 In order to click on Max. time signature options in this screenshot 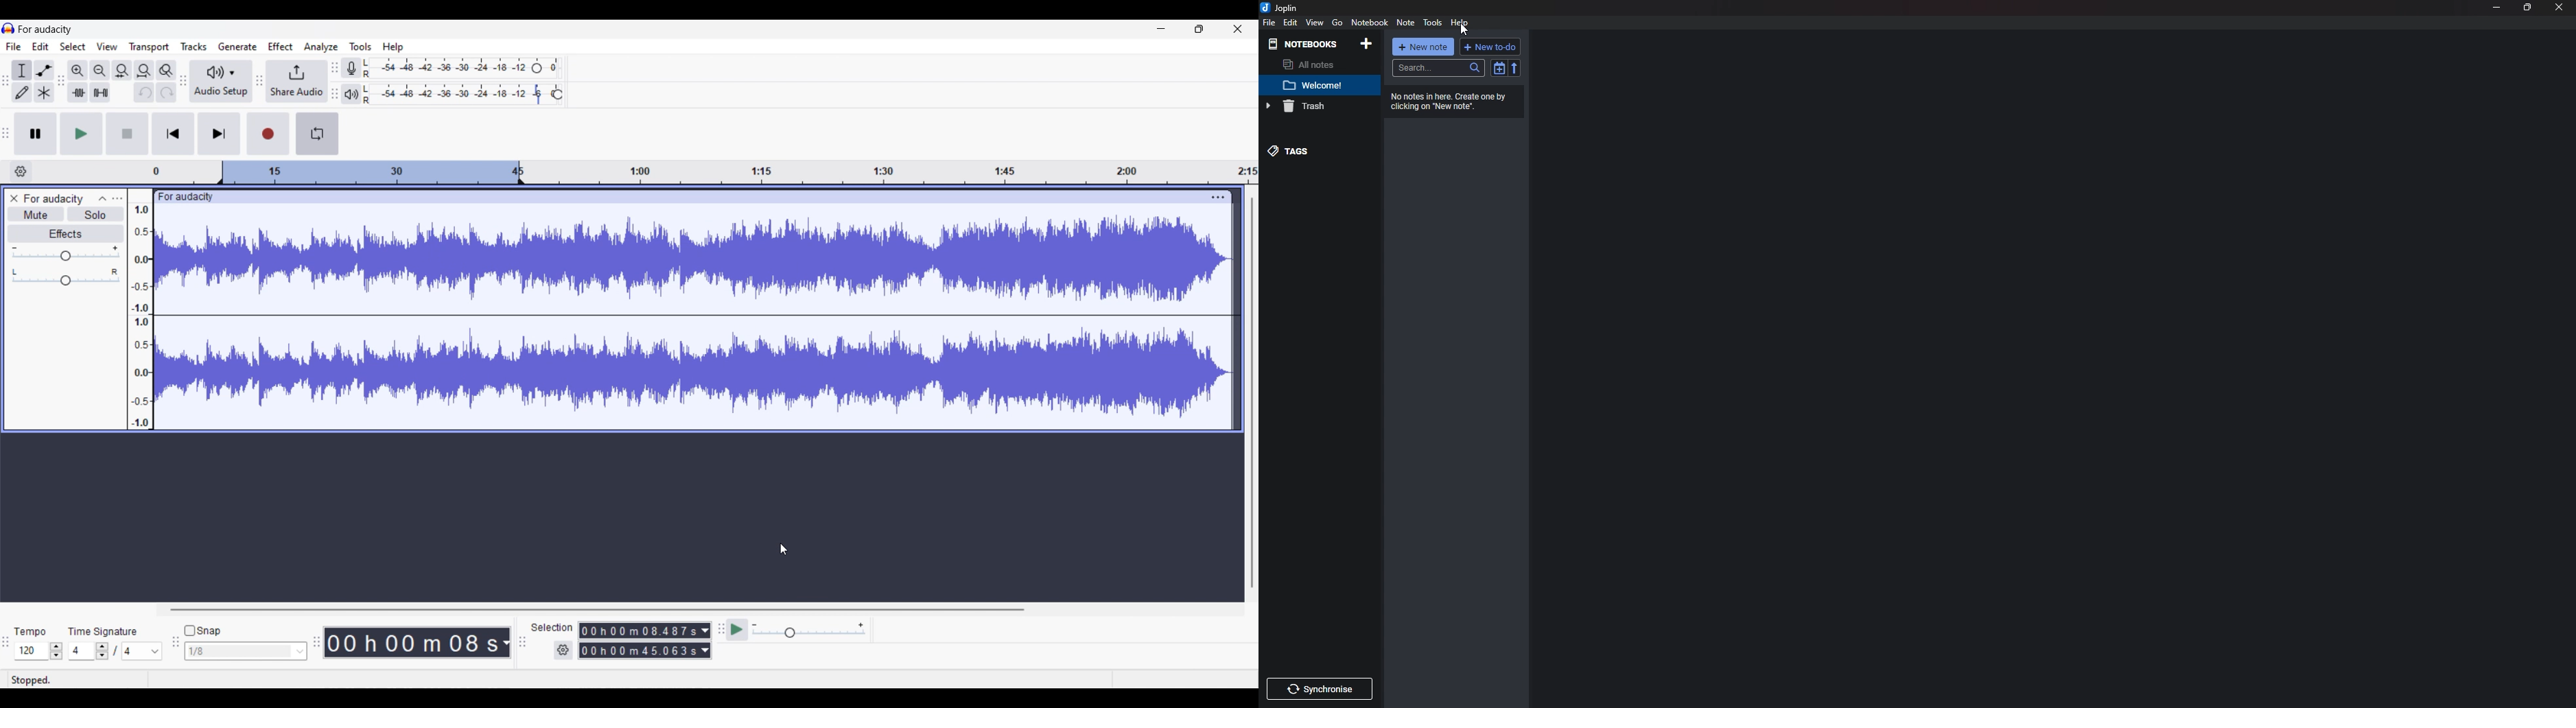, I will do `click(143, 651)`.